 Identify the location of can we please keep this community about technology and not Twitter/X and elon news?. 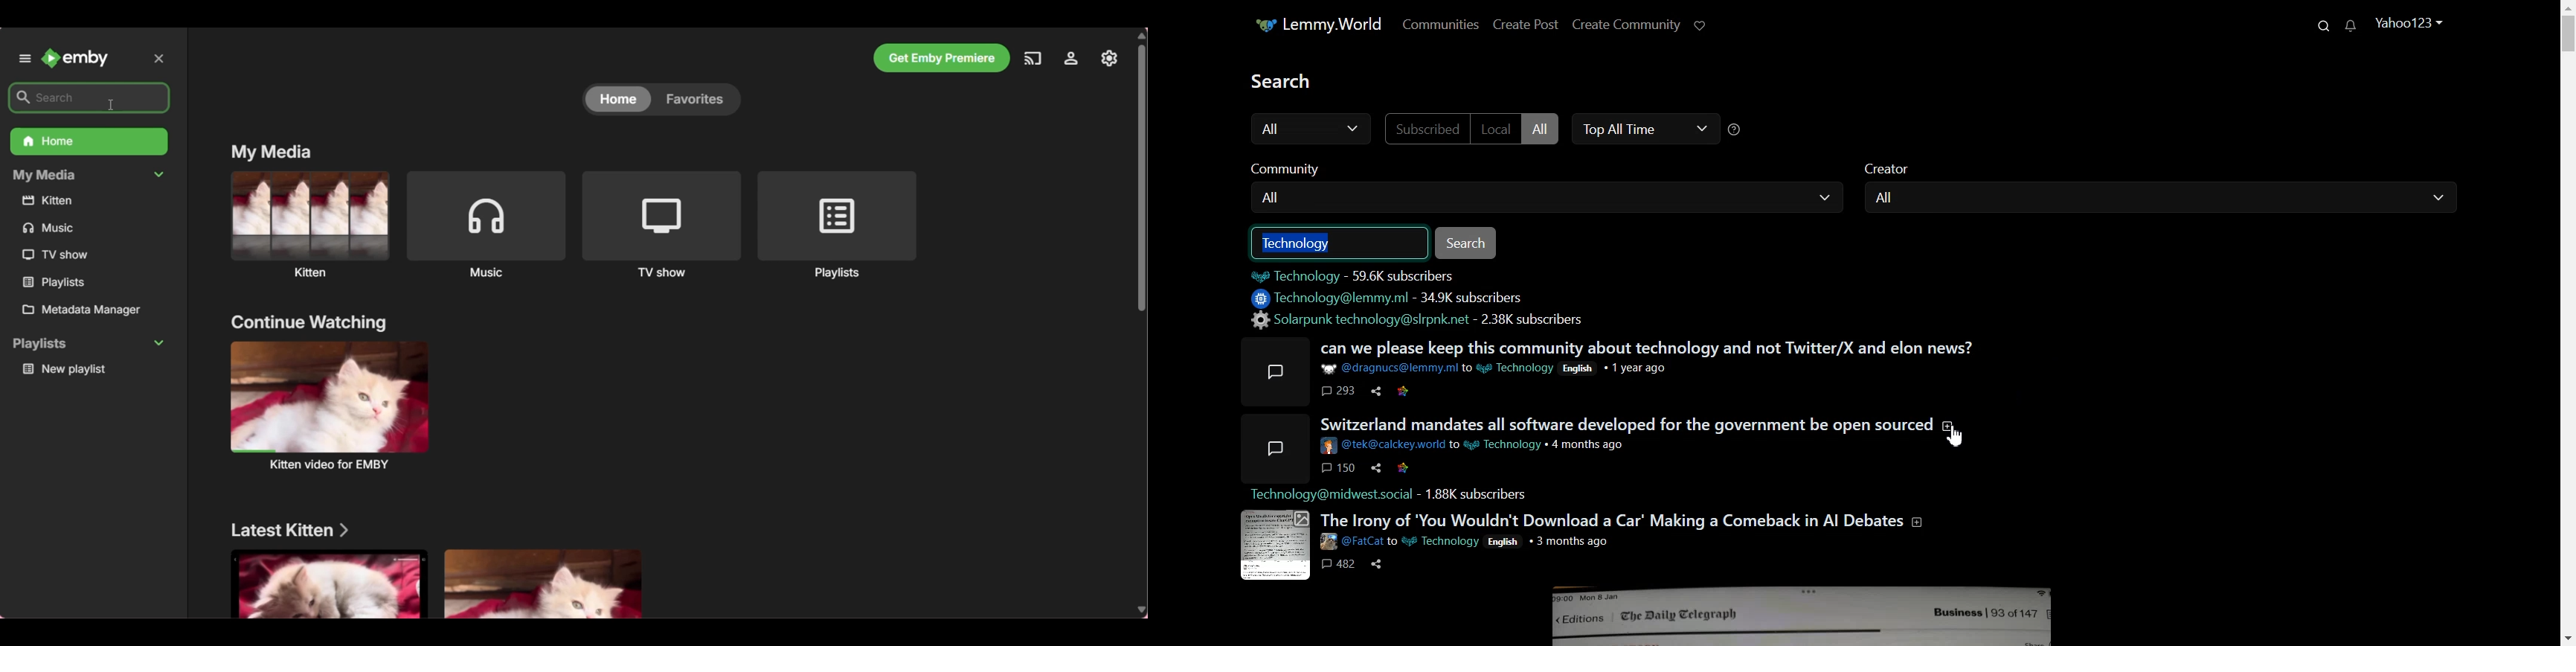
(1651, 350).